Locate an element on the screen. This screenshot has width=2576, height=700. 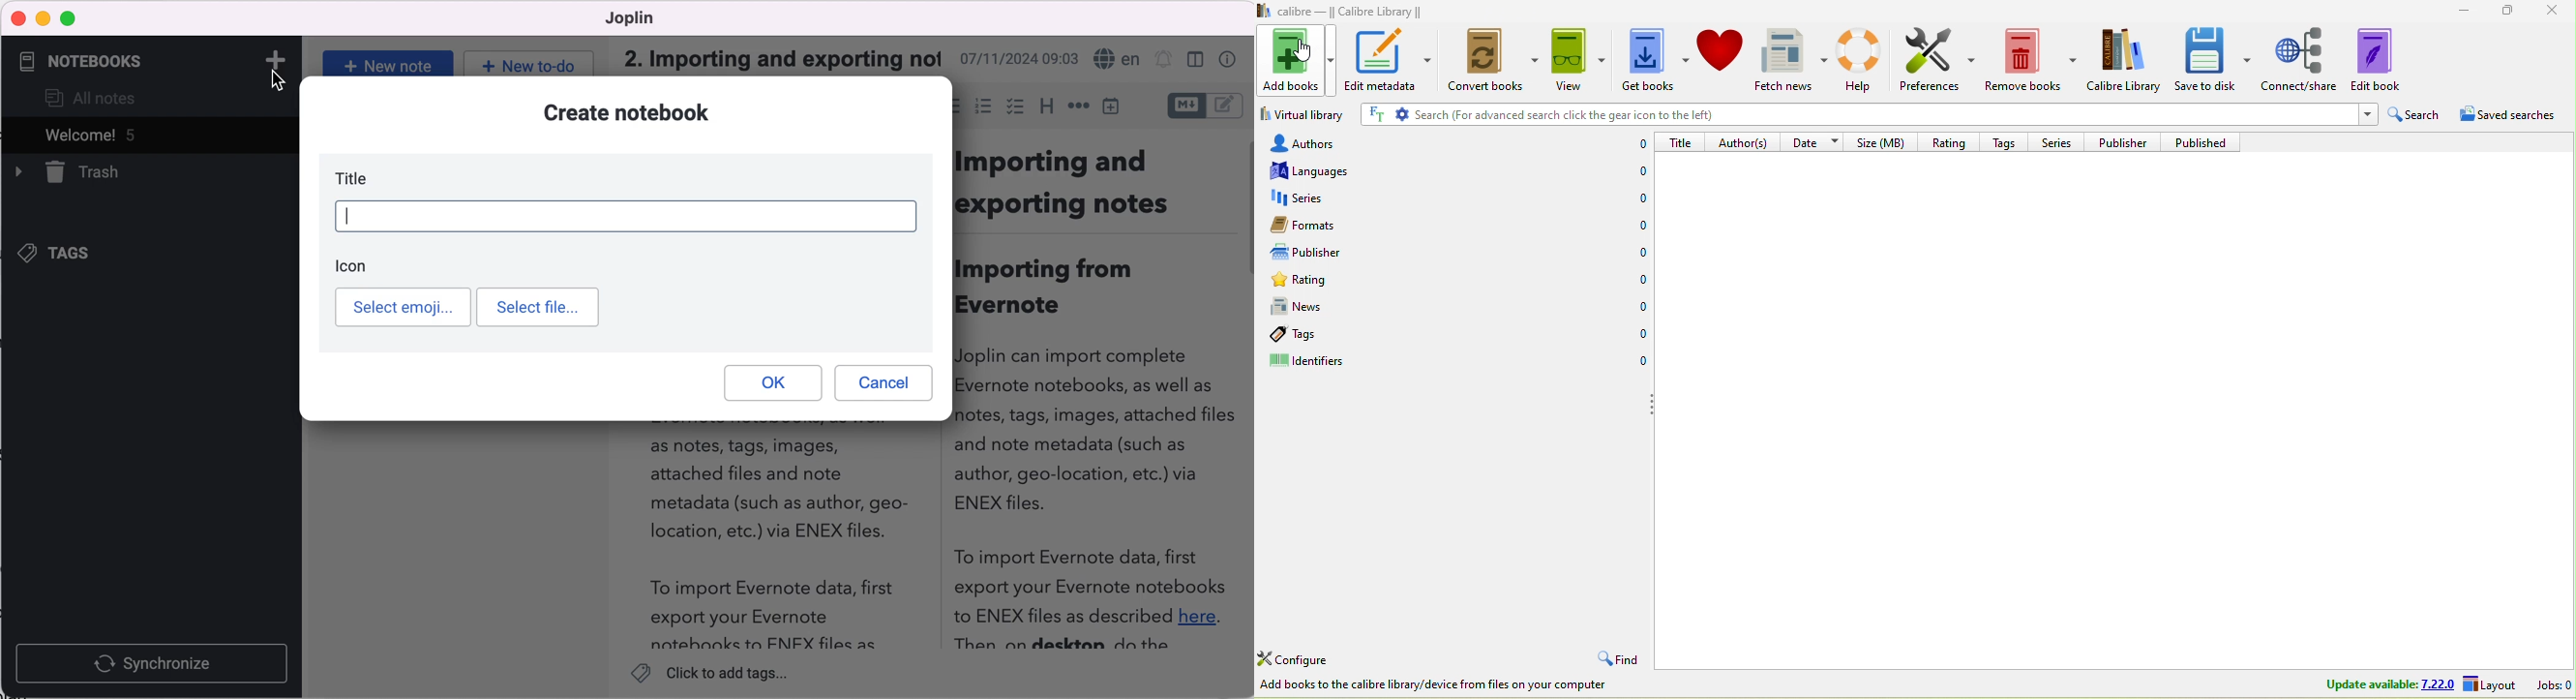
horizontal rules is located at coordinates (1077, 107).